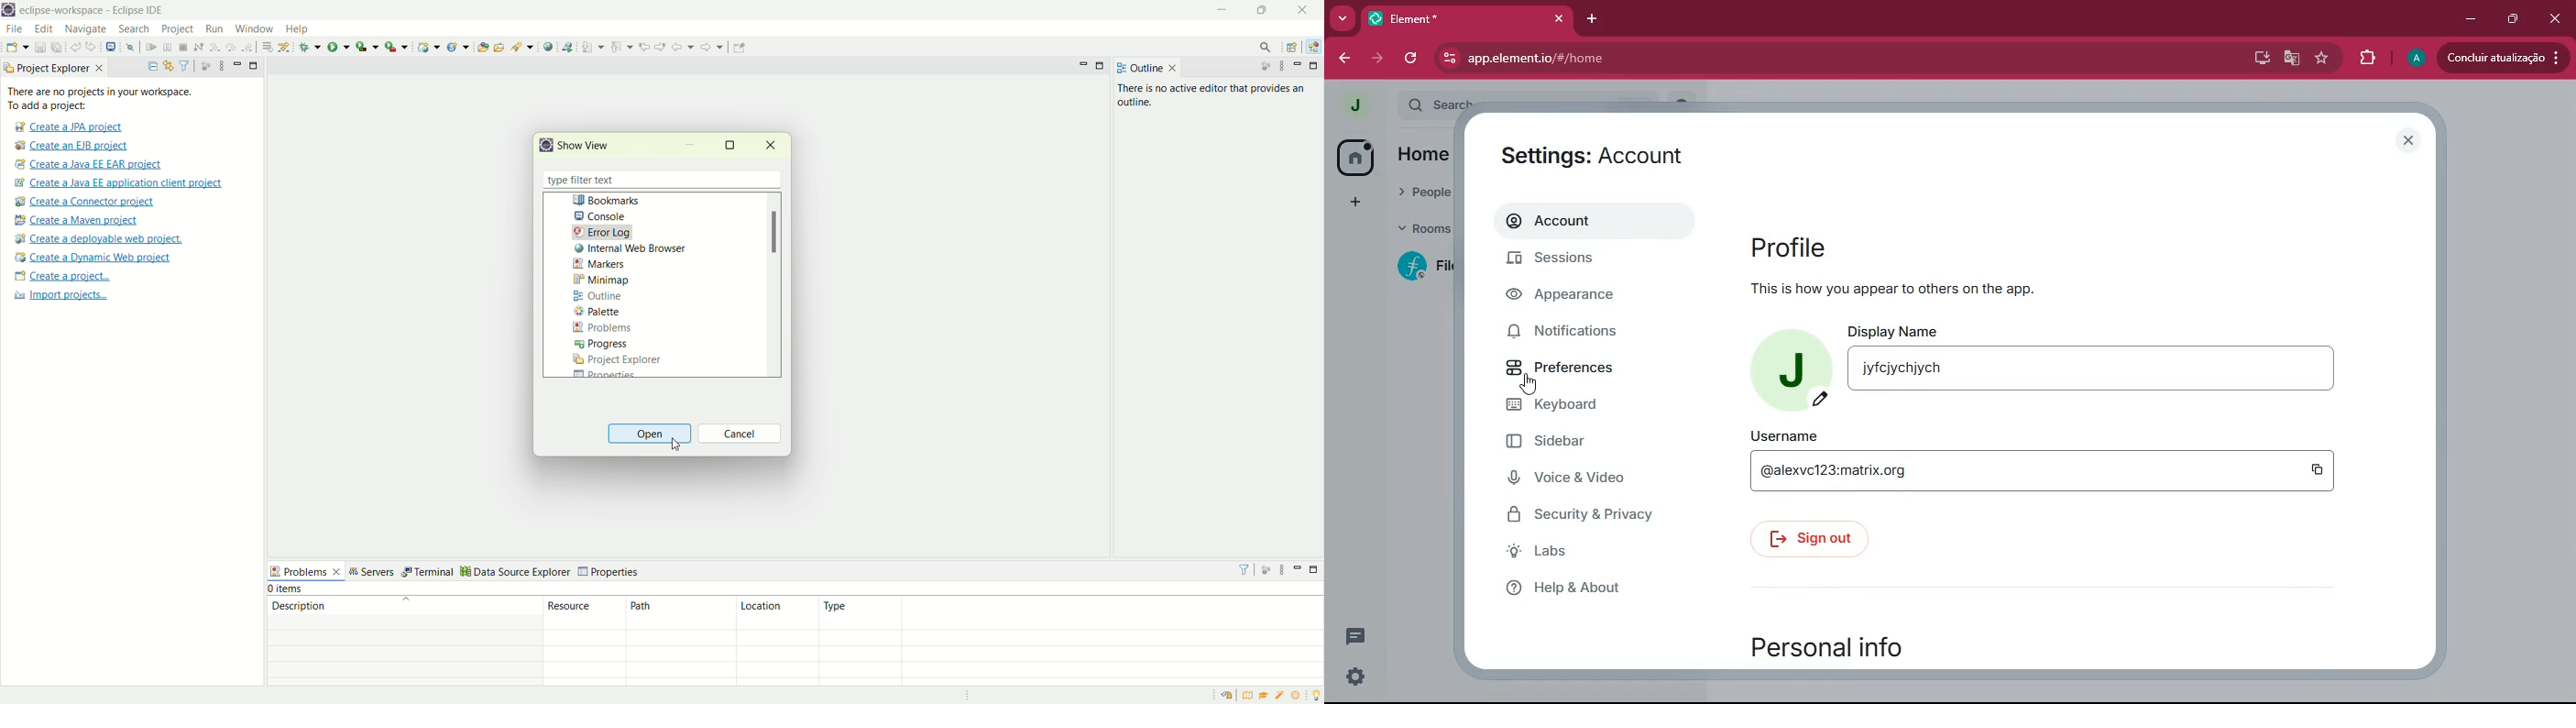  I want to click on drop to frame, so click(264, 47).